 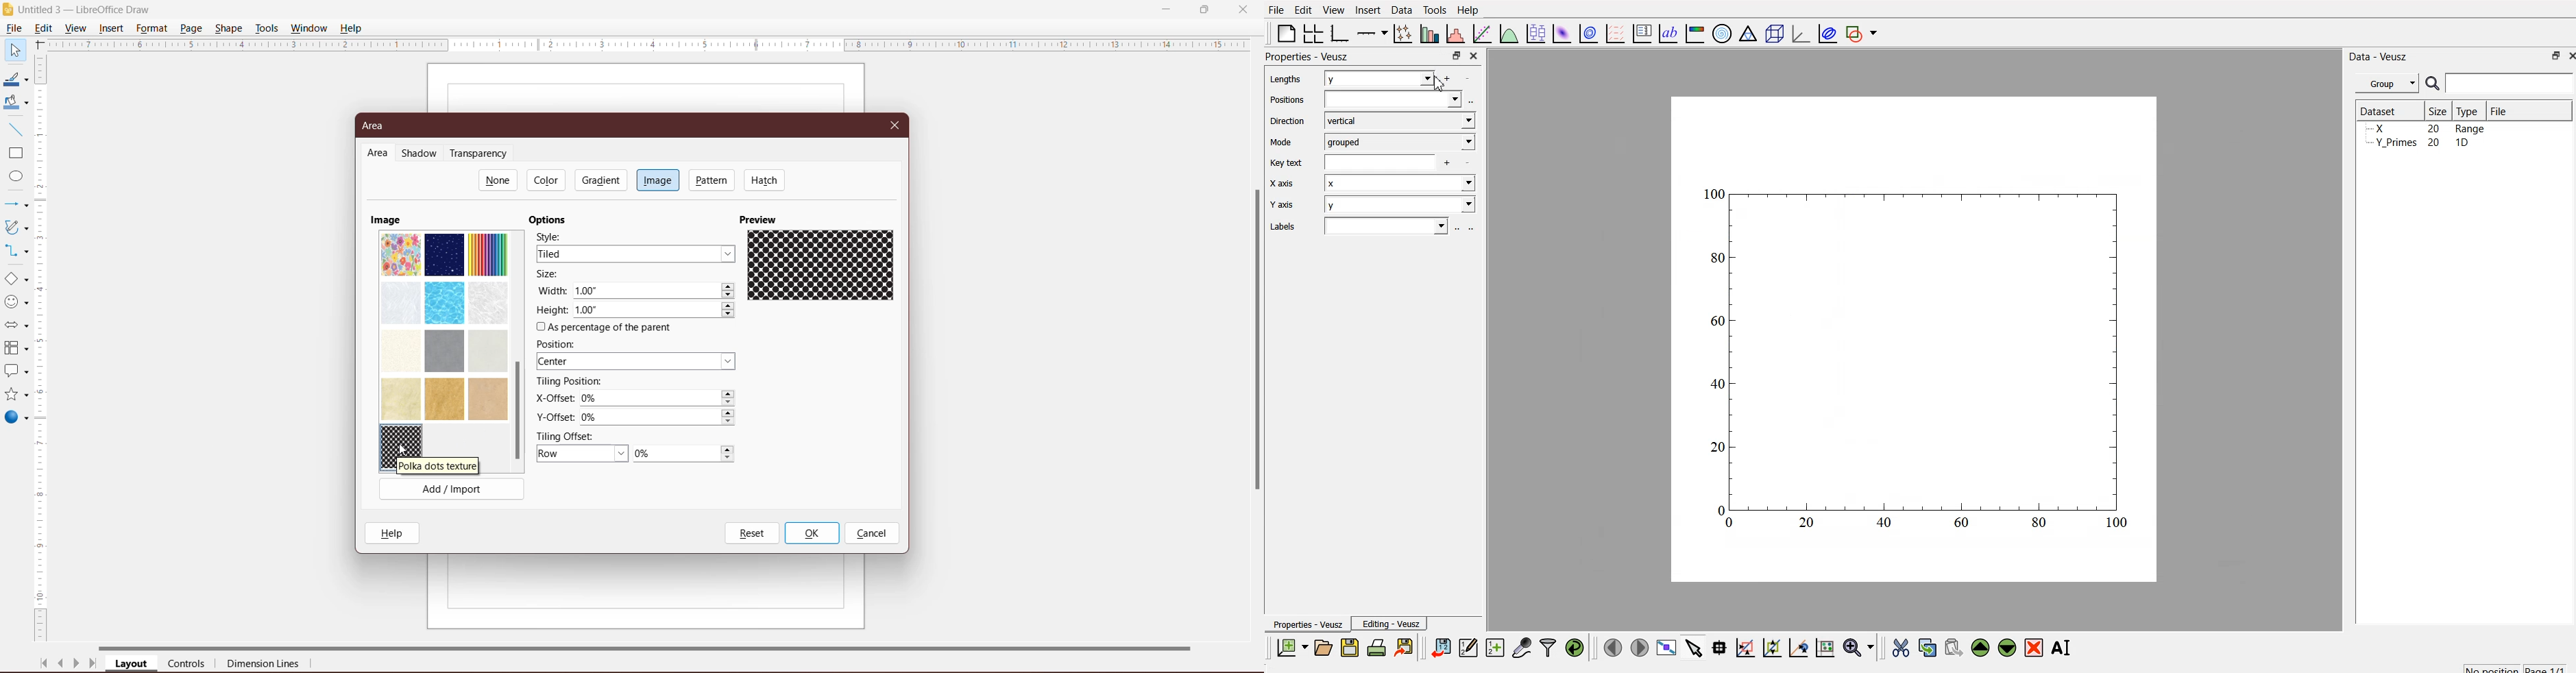 I want to click on Dimension Lines, so click(x=264, y=665).